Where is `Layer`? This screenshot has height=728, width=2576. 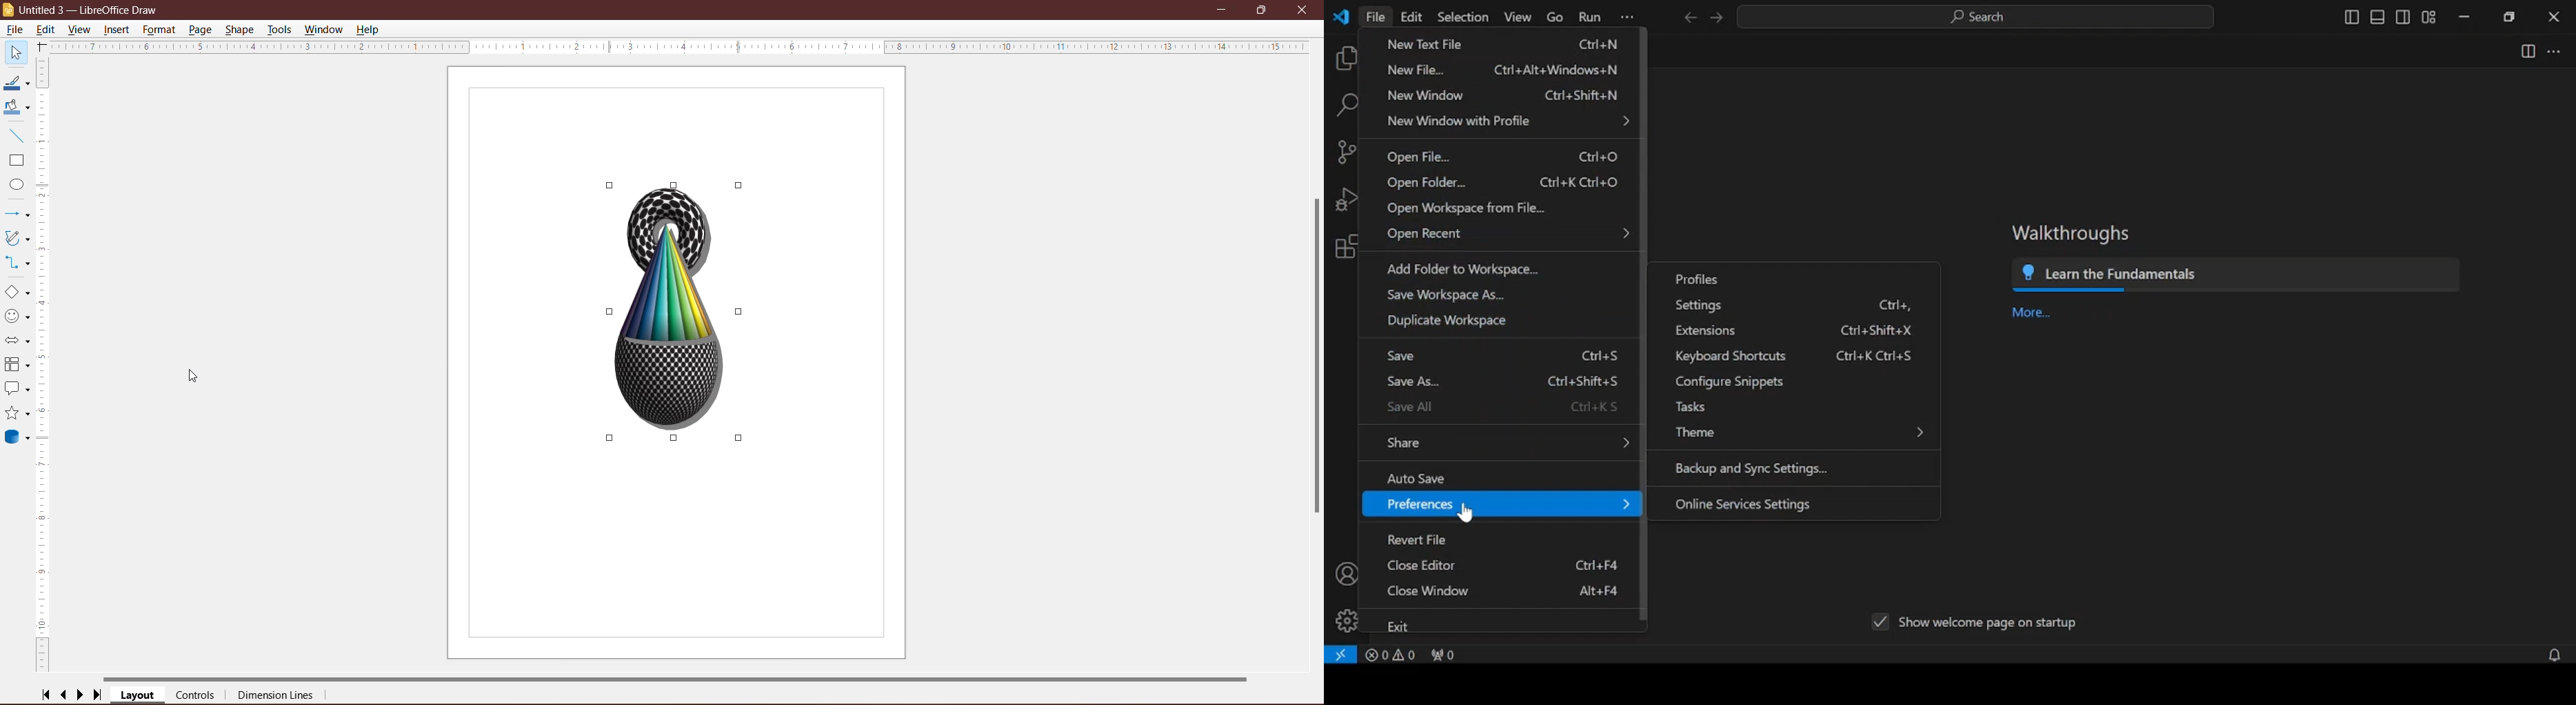
Layer is located at coordinates (138, 695).